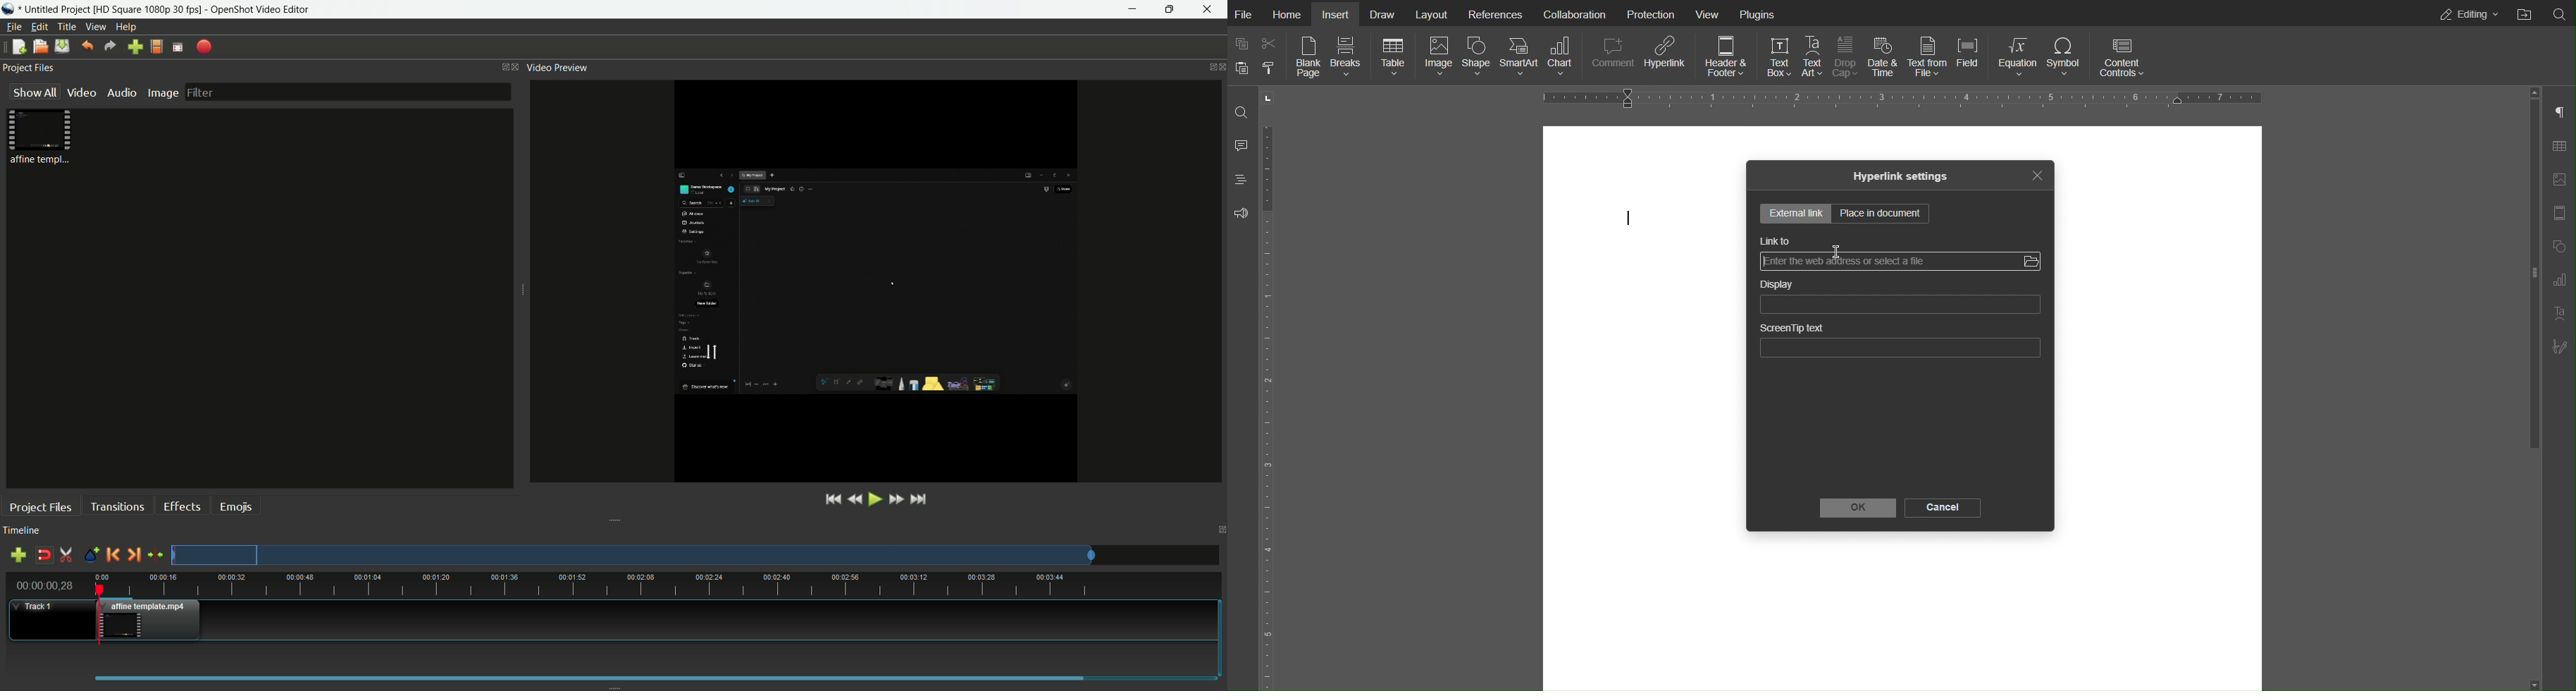  Describe the element at coordinates (2040, 176) in the screenshot. I see `Close` at that location.